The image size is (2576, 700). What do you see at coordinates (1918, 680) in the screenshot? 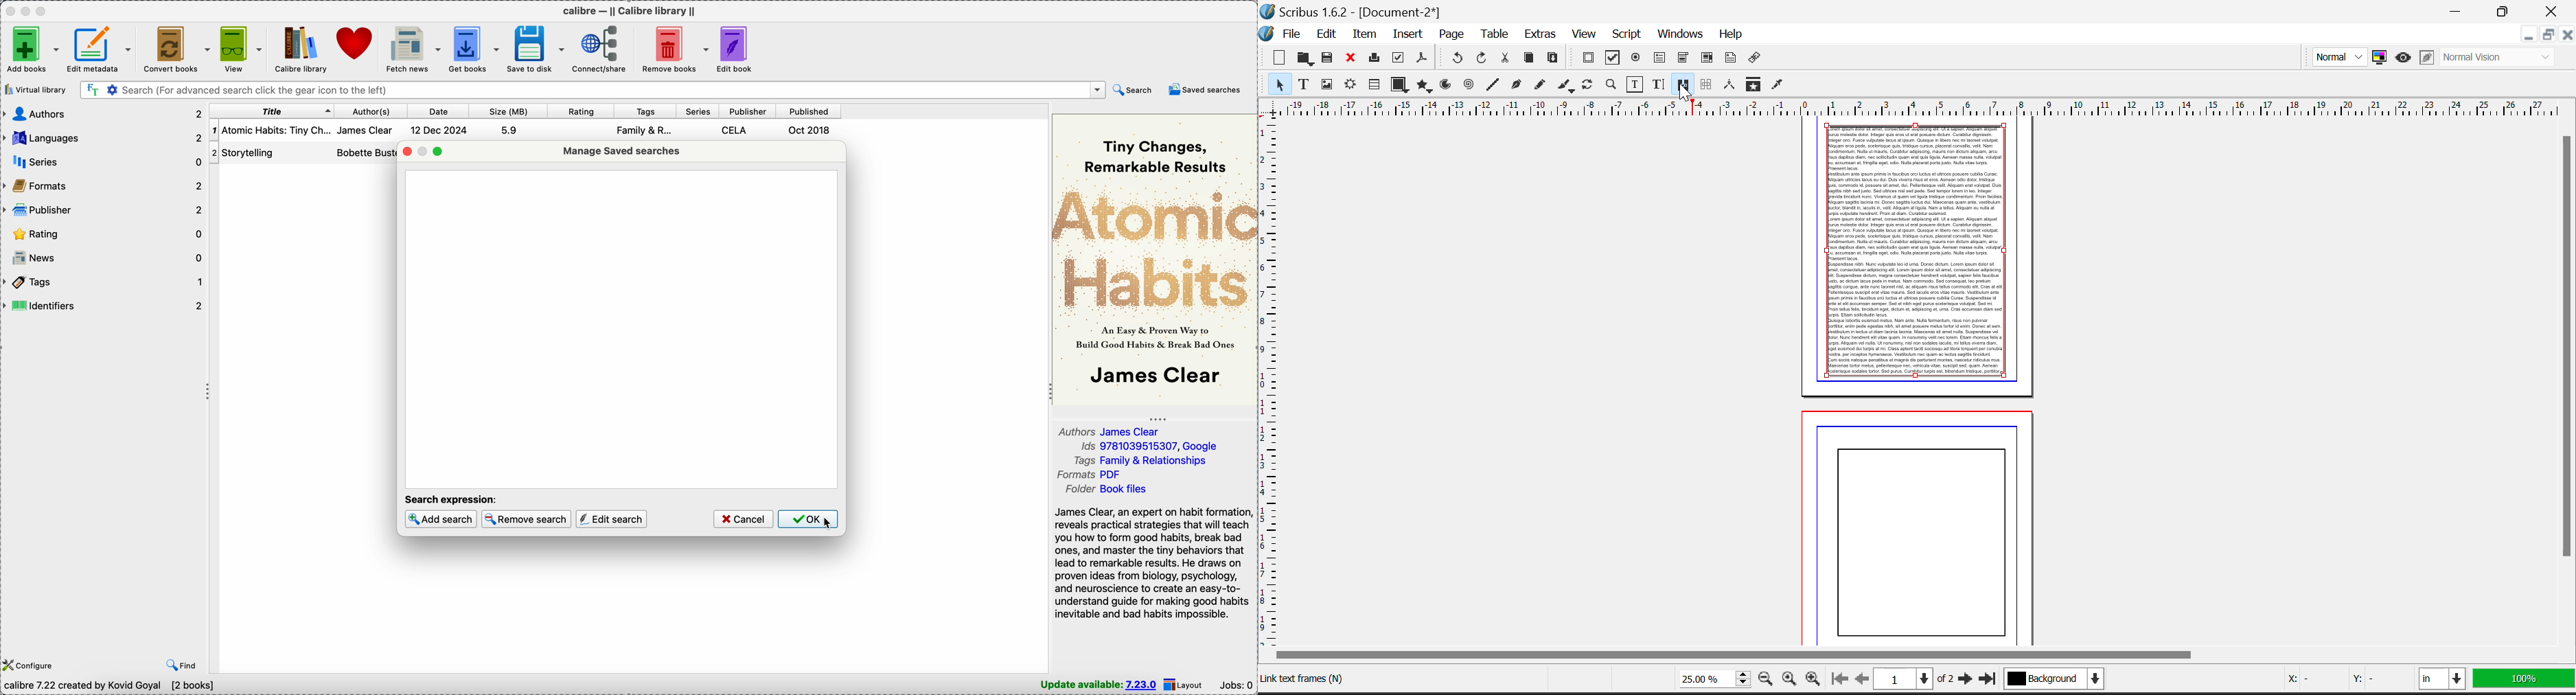
I see `Page Navigation` at bounding box center [1918, 680].